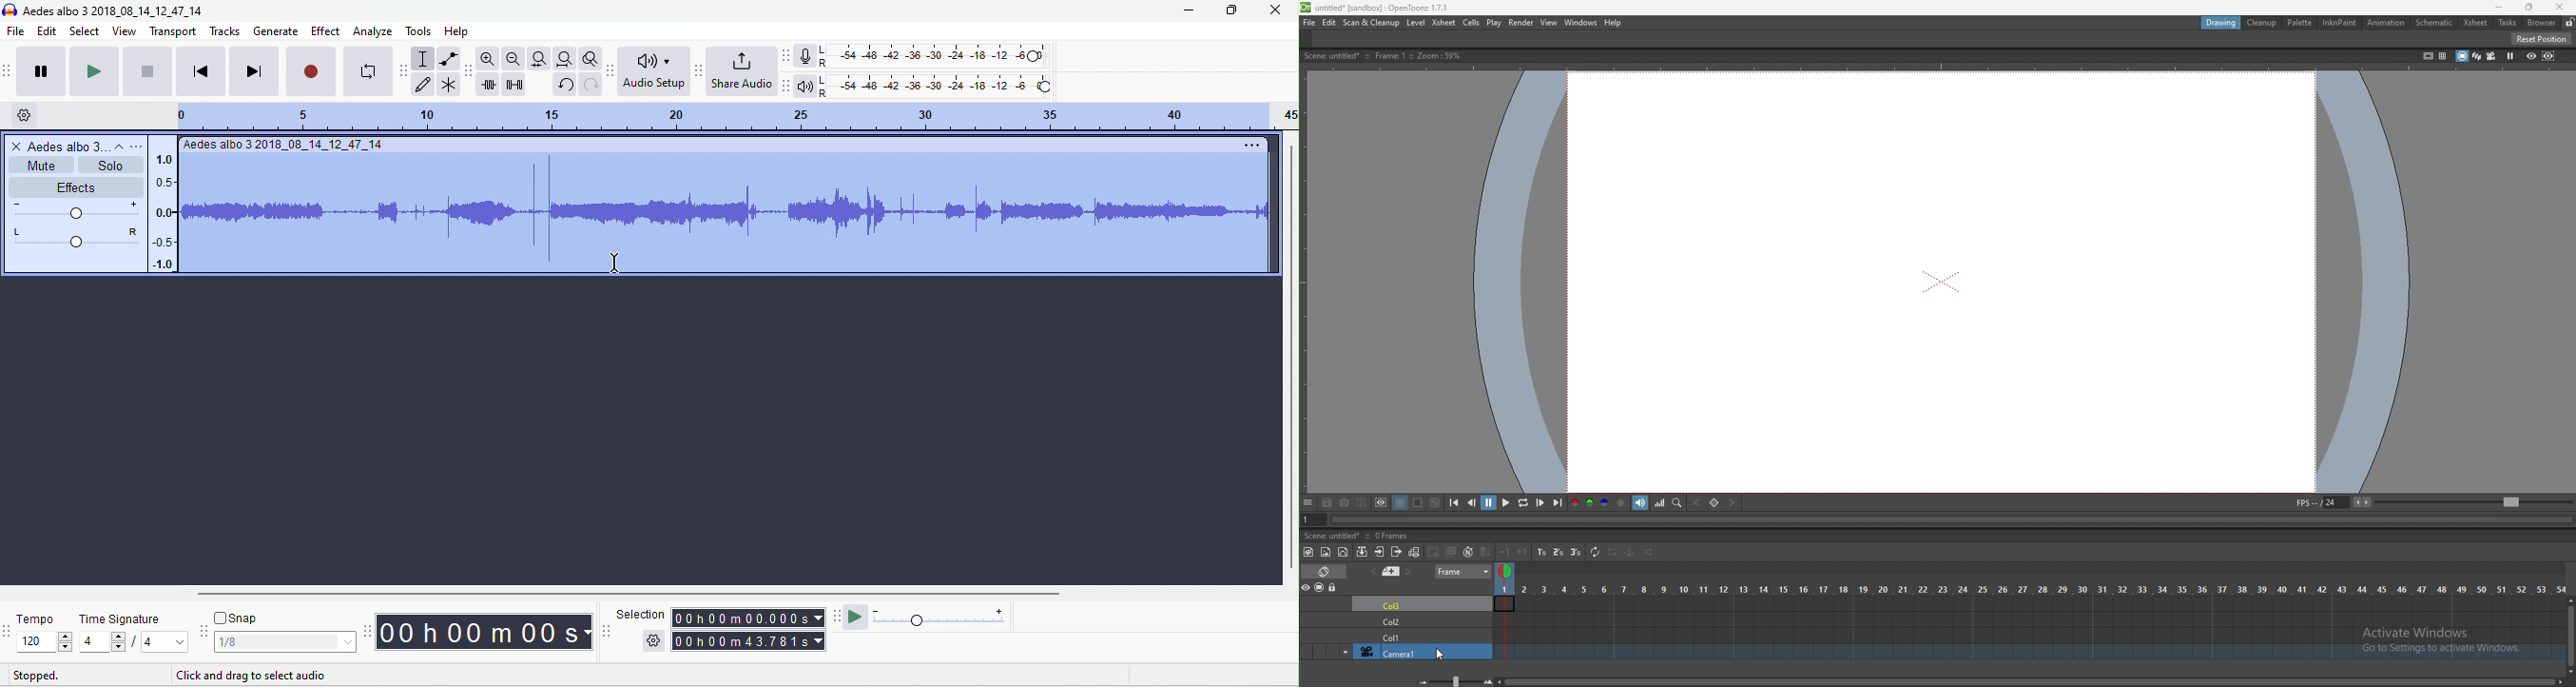 This screenshot has width=2576, height=700. I want to click on browser, so click(2542, 22).